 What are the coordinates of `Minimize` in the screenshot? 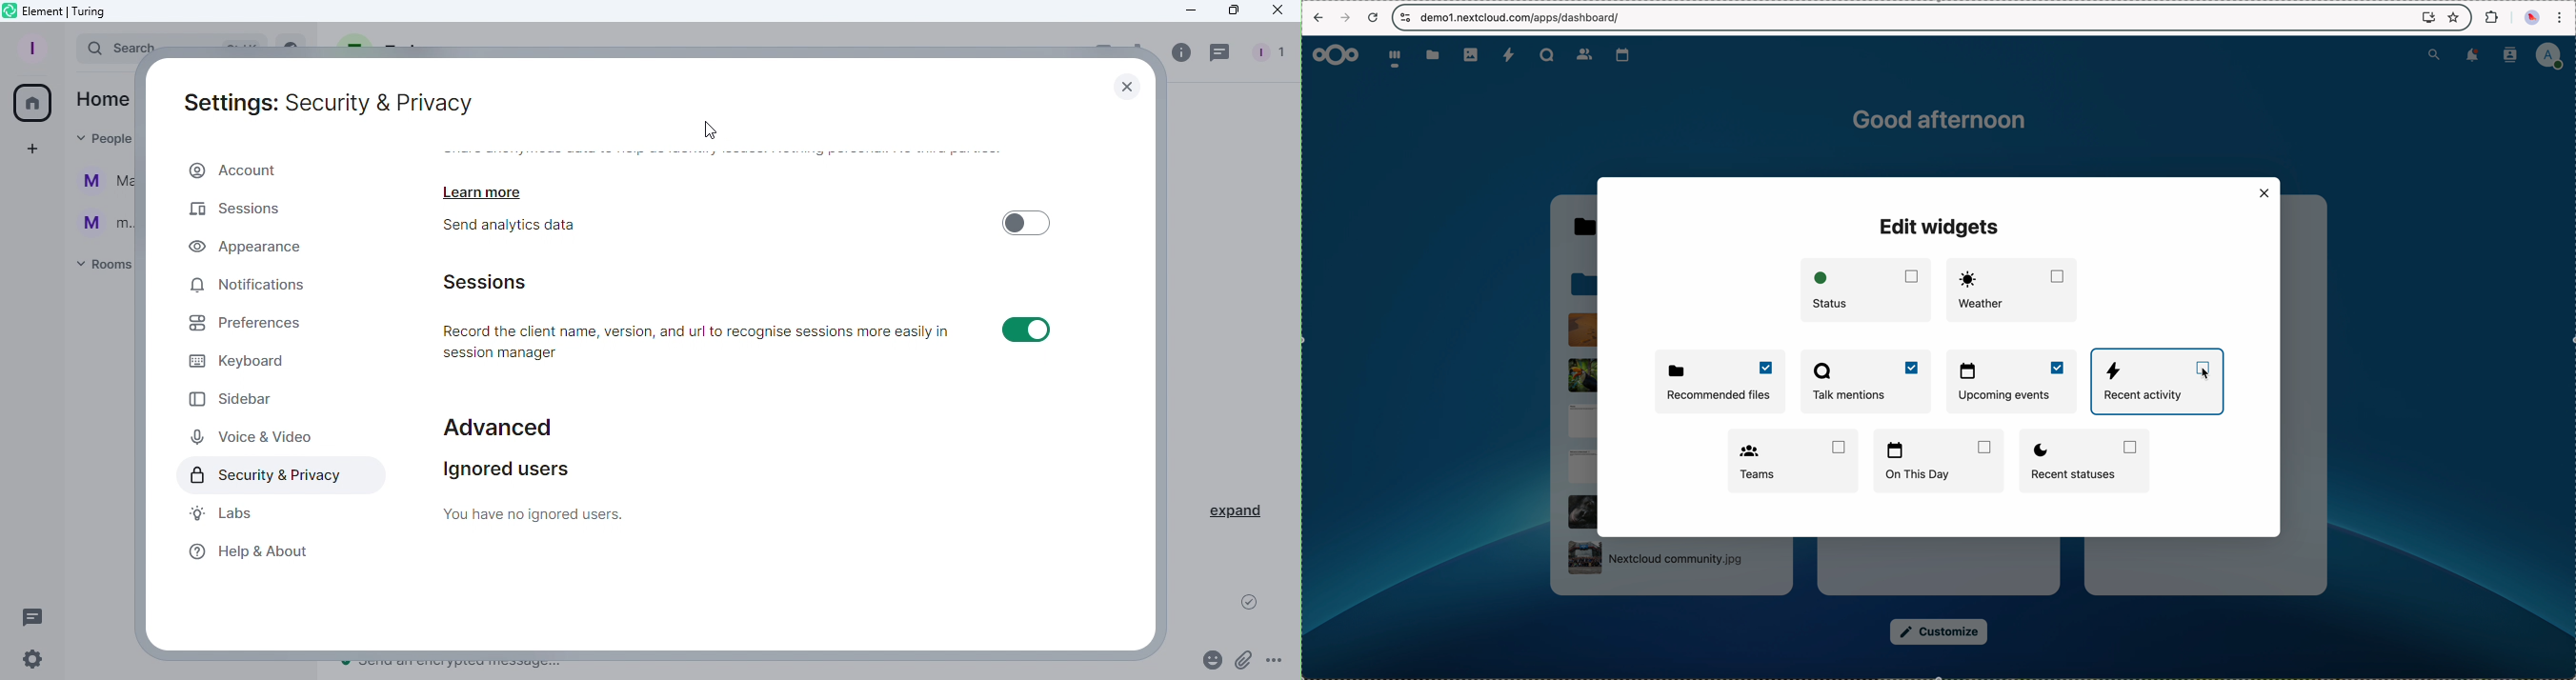 It's located at (1185, 12).